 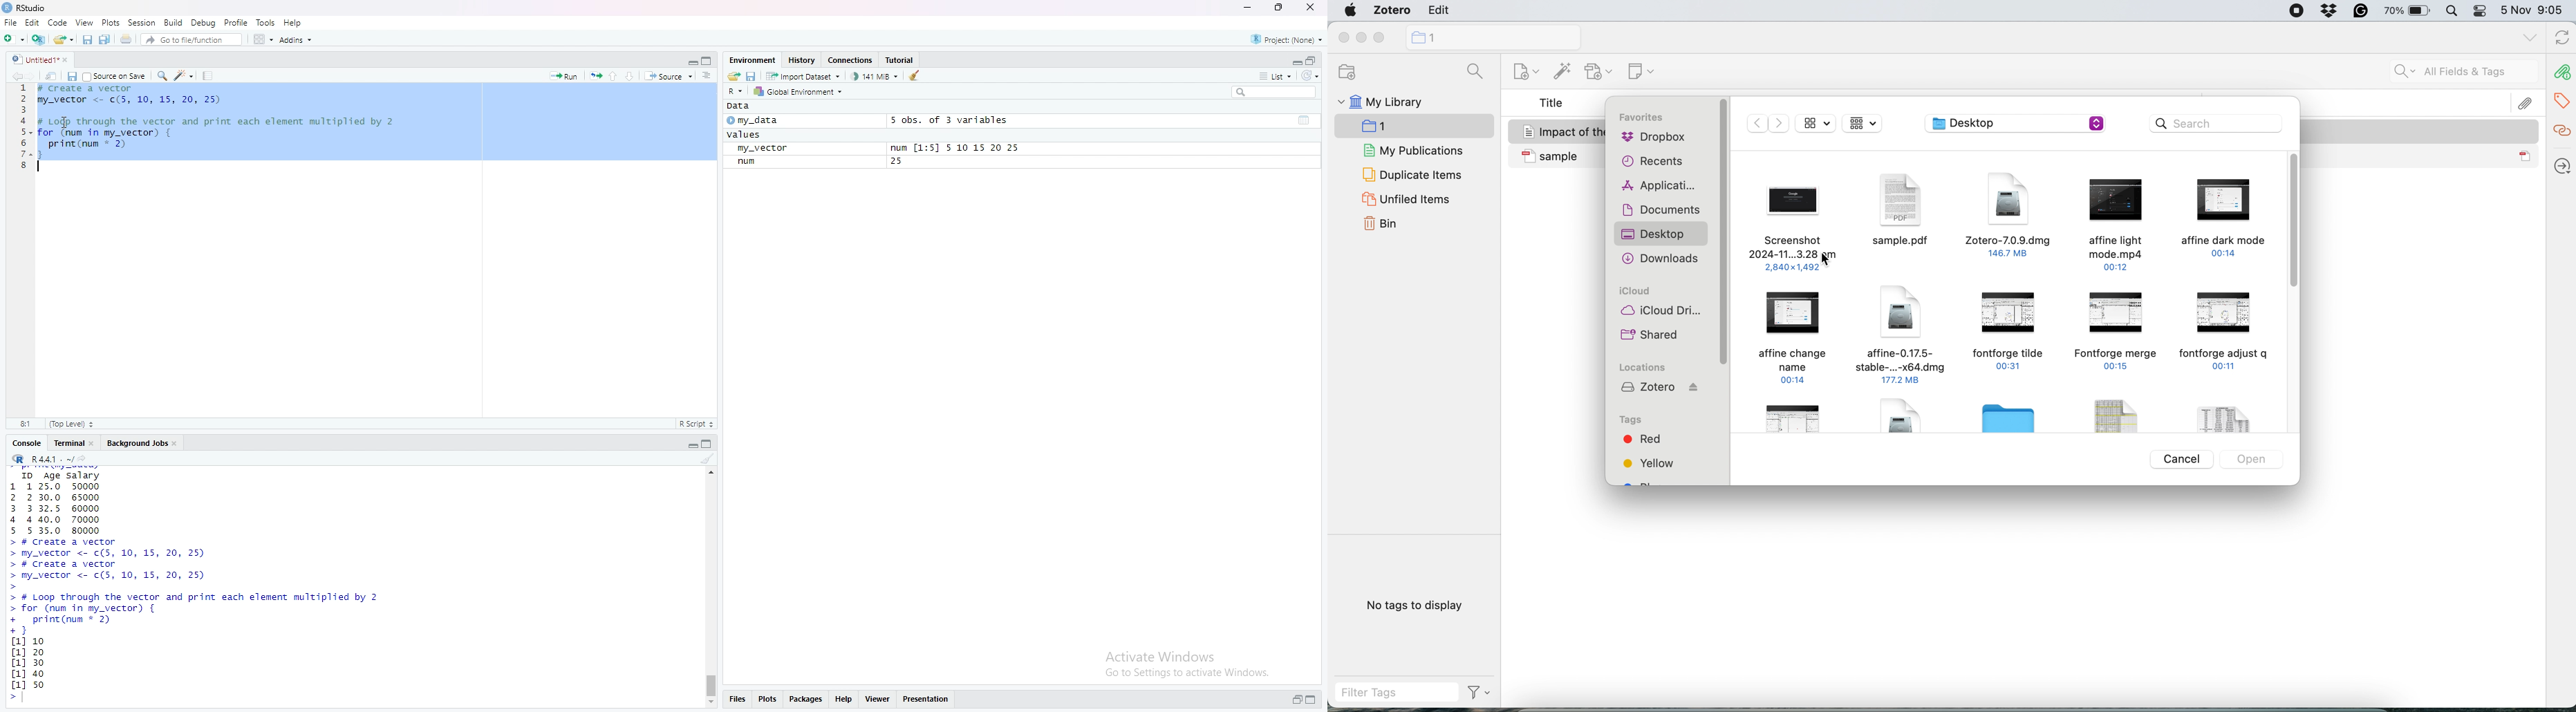 What do you see at coordinates (14, 40) in the screenshot?
I see `new file` at bounding box center [14, 40].